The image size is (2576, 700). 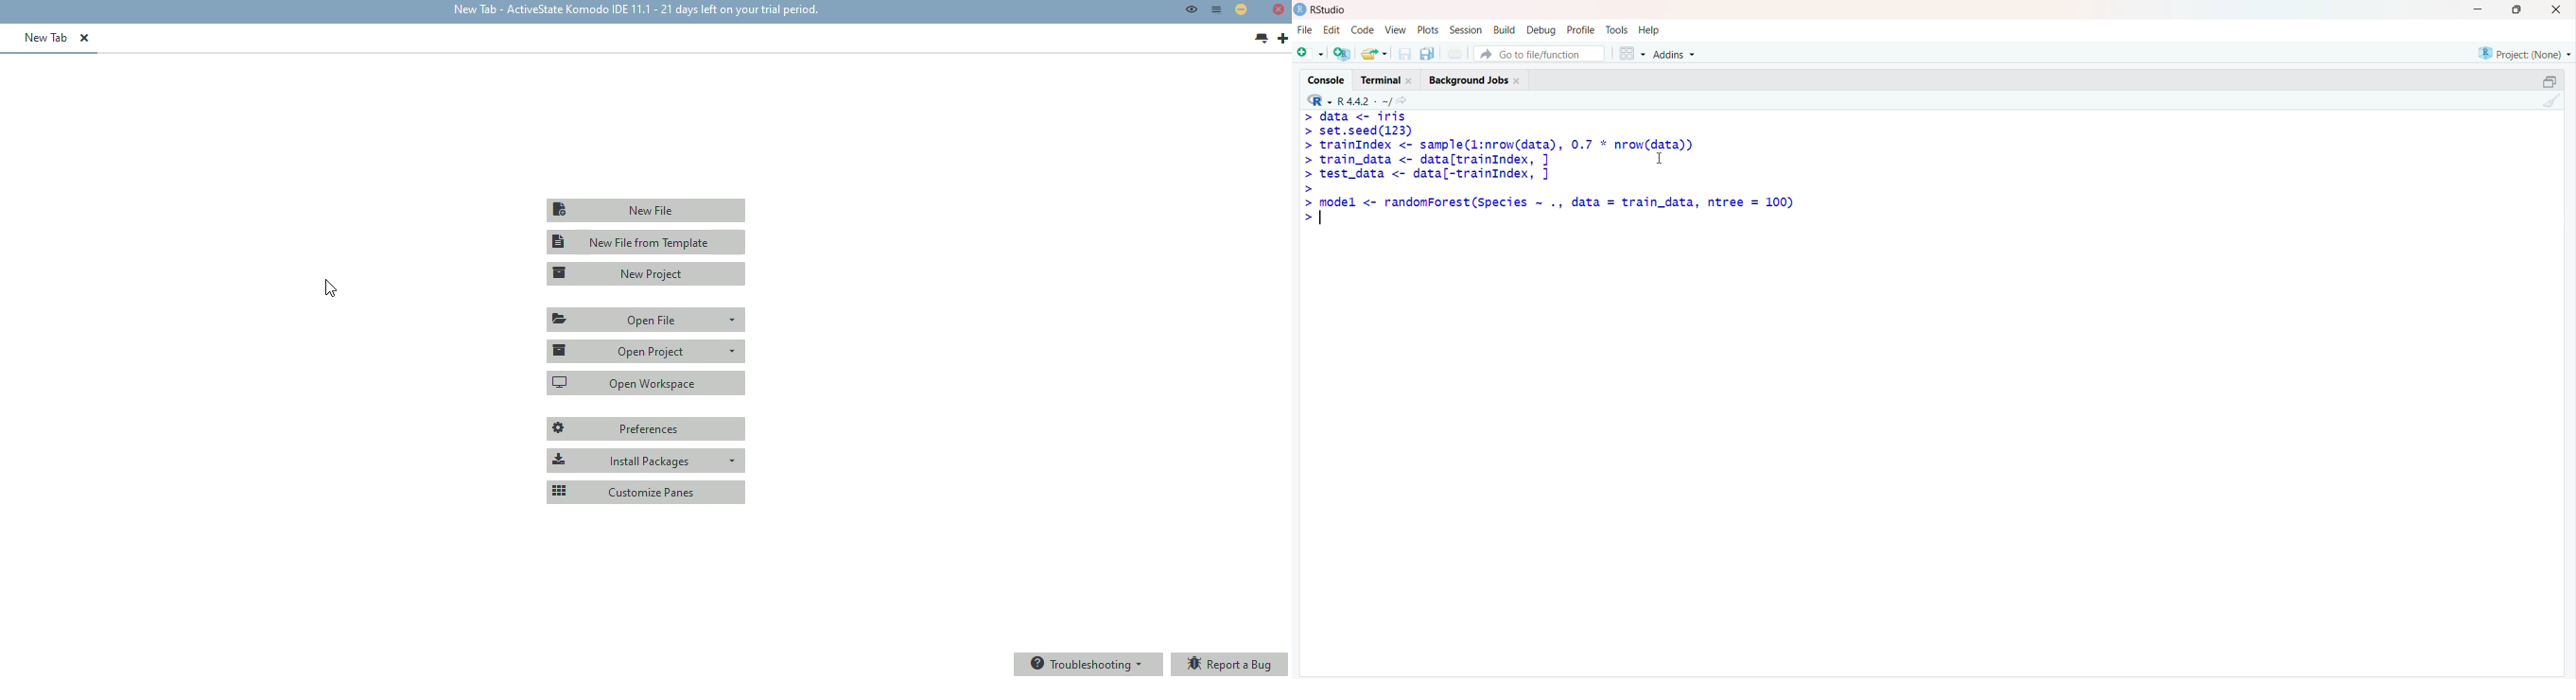 I want to click on Maximize, so click(x=2516, y=10).